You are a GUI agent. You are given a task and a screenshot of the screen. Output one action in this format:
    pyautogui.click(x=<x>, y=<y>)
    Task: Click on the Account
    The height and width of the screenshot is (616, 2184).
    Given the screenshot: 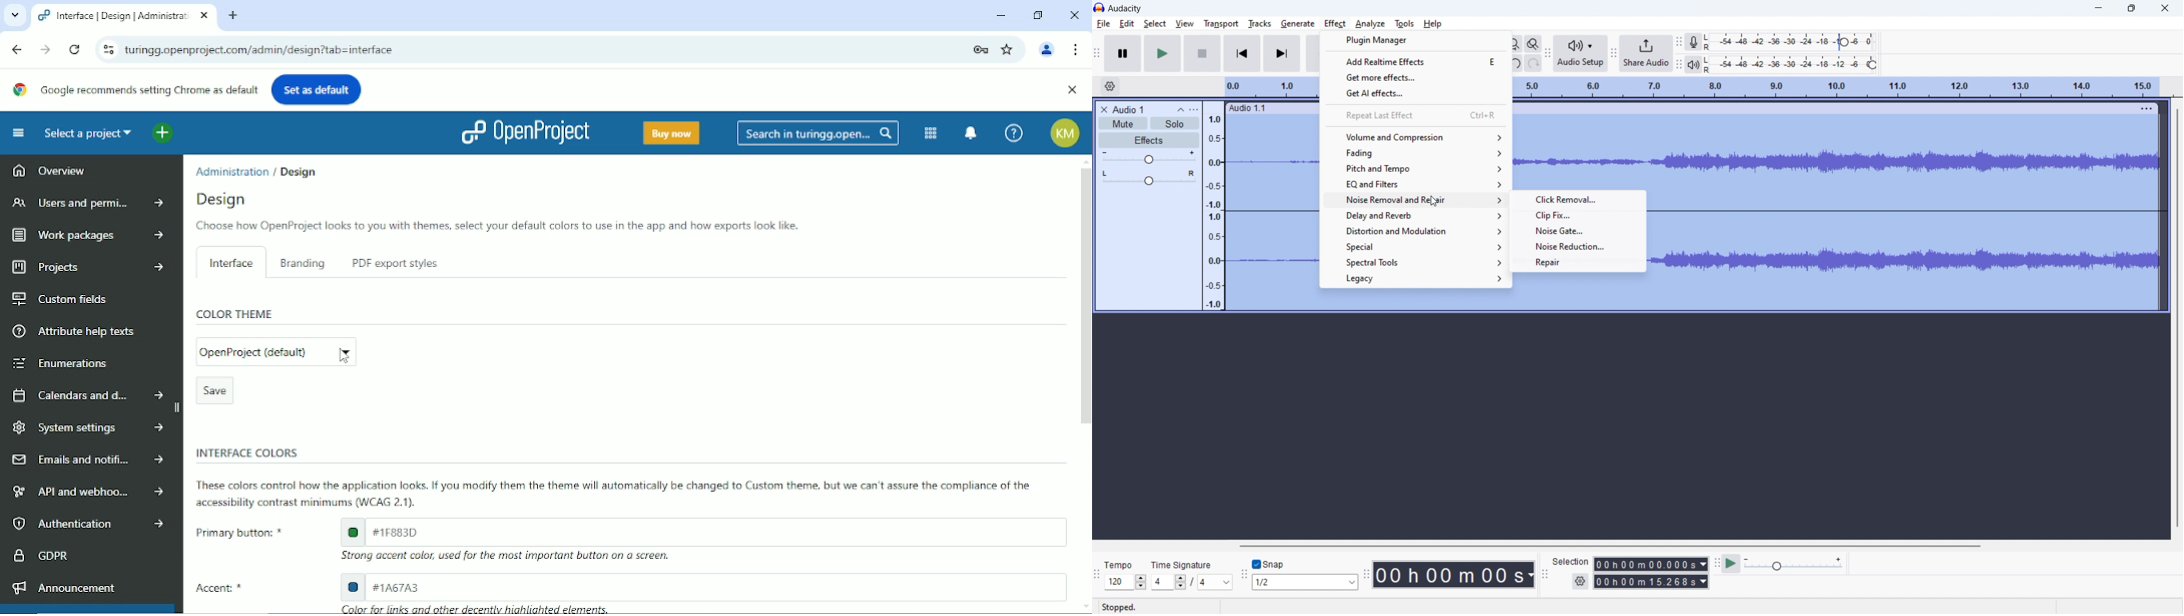 What is the action you would take?
    pyautogui.click(x=1066, y=133)
    